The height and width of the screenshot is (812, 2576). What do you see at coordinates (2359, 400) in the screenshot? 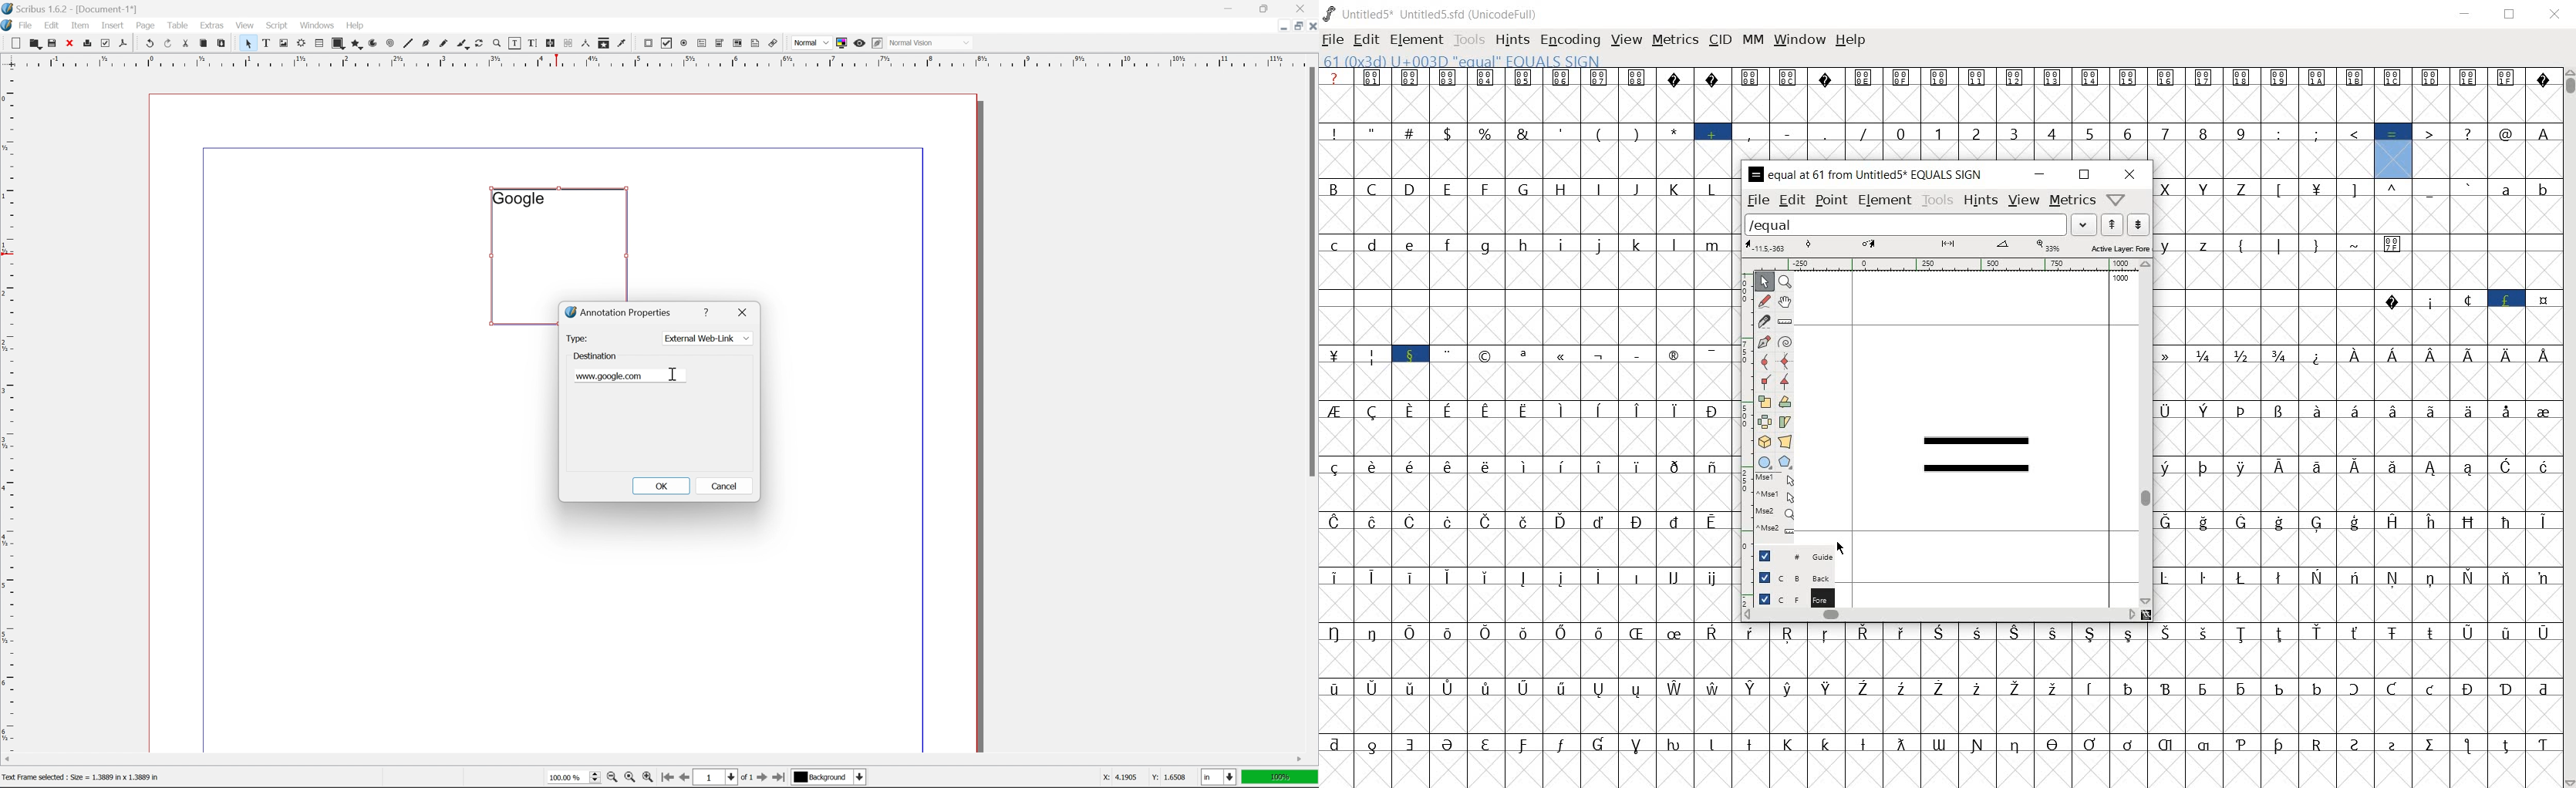
I see `glyph characters` at bounding box center [2359, 400].